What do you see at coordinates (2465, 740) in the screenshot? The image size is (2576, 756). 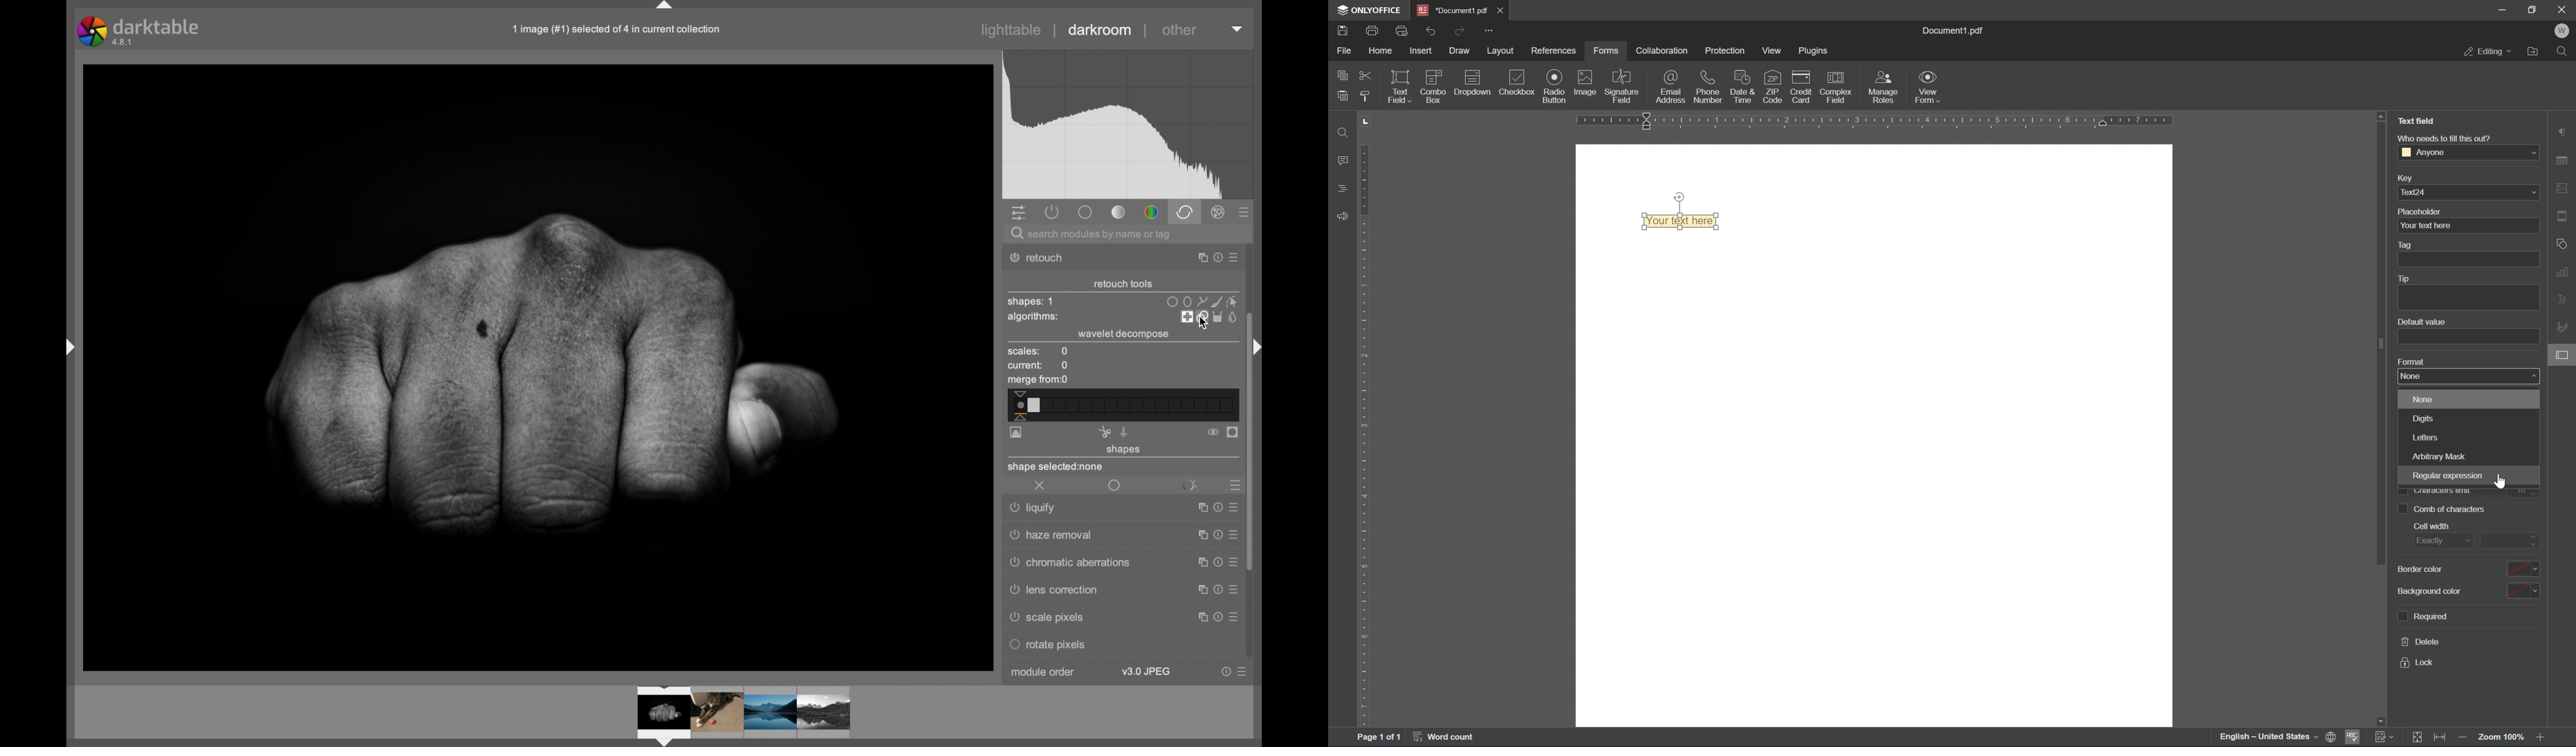 I see `zoom out` at bounding box center [2465, 740].